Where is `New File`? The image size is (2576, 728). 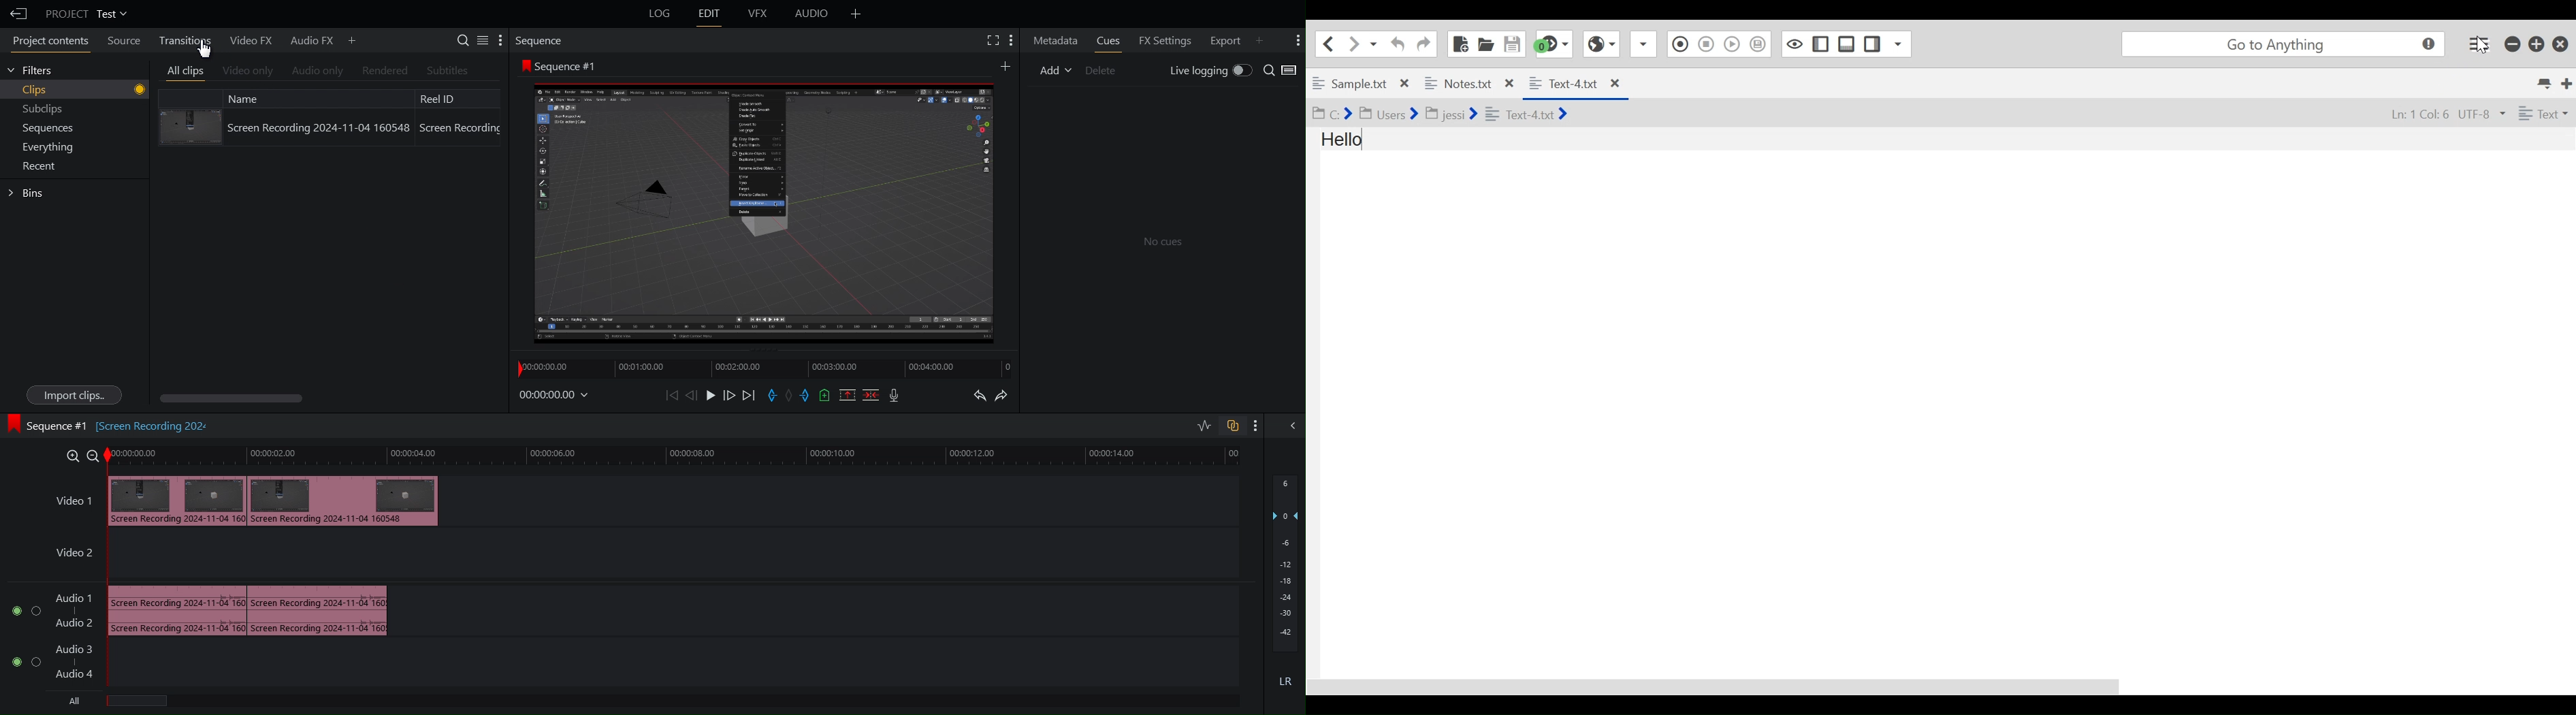 New File is located at coordinates (1461, 44).